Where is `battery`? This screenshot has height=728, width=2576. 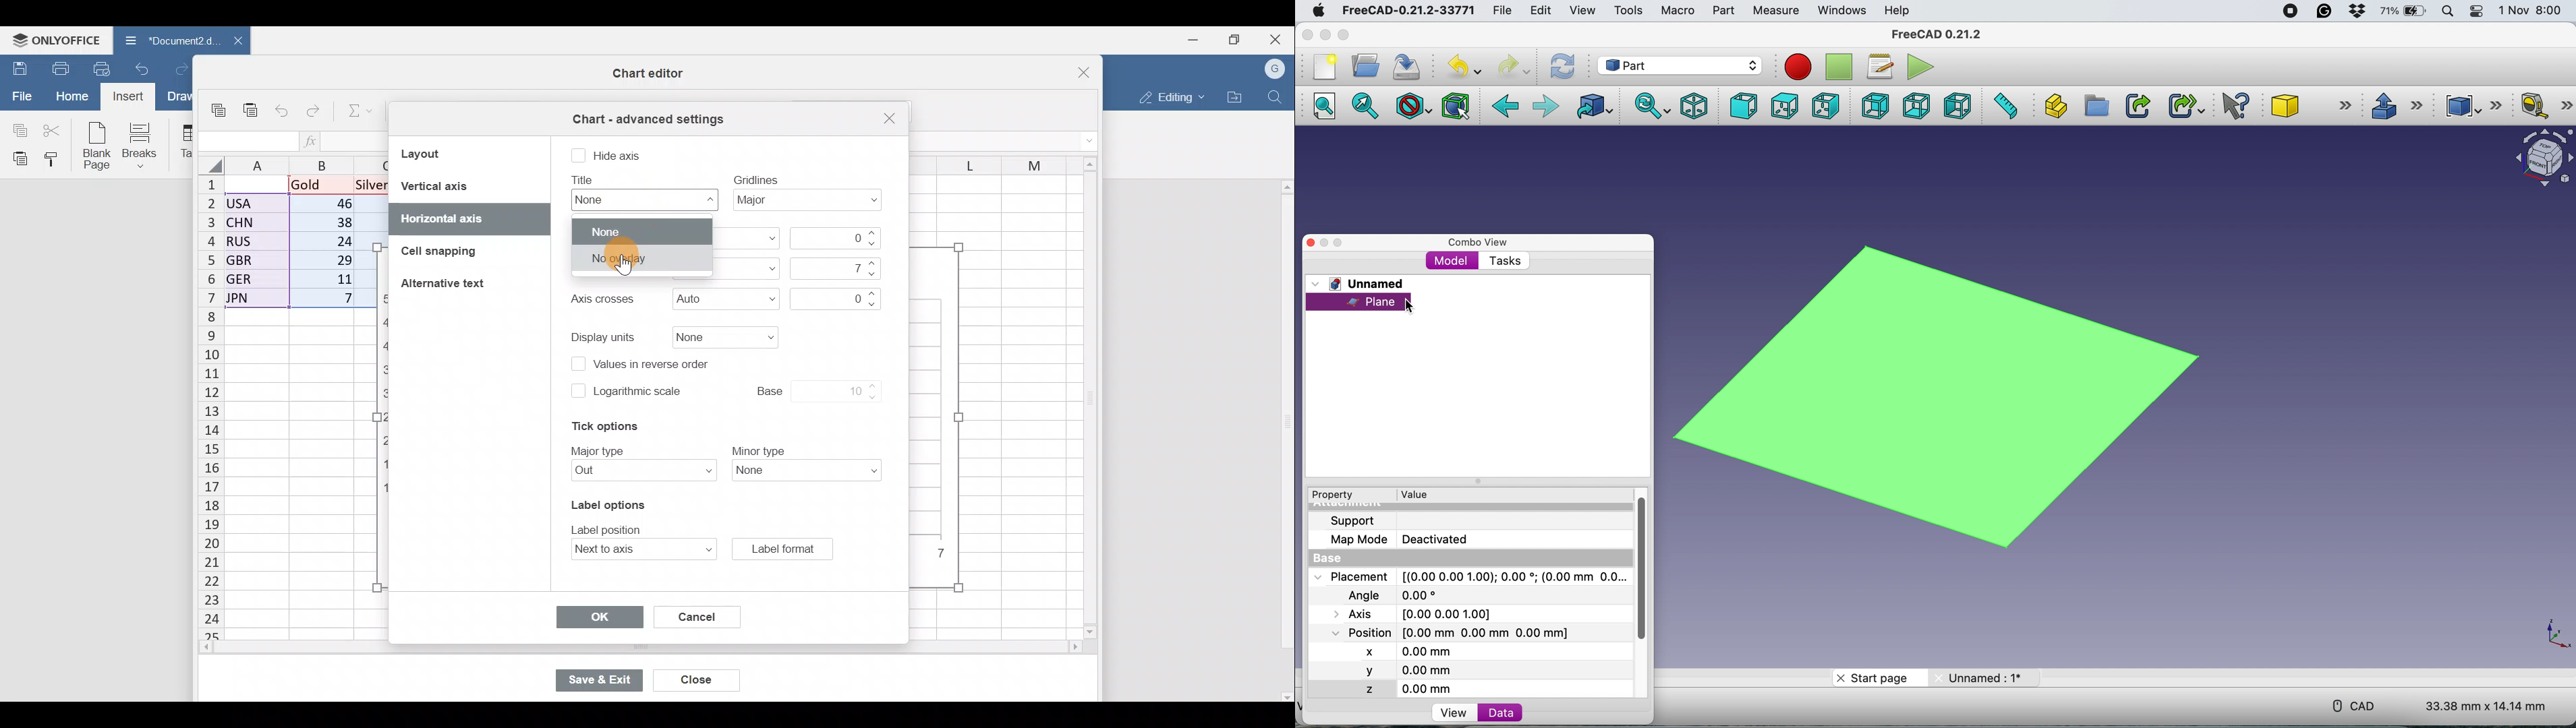
battery is located at coordinates (2406, 12).